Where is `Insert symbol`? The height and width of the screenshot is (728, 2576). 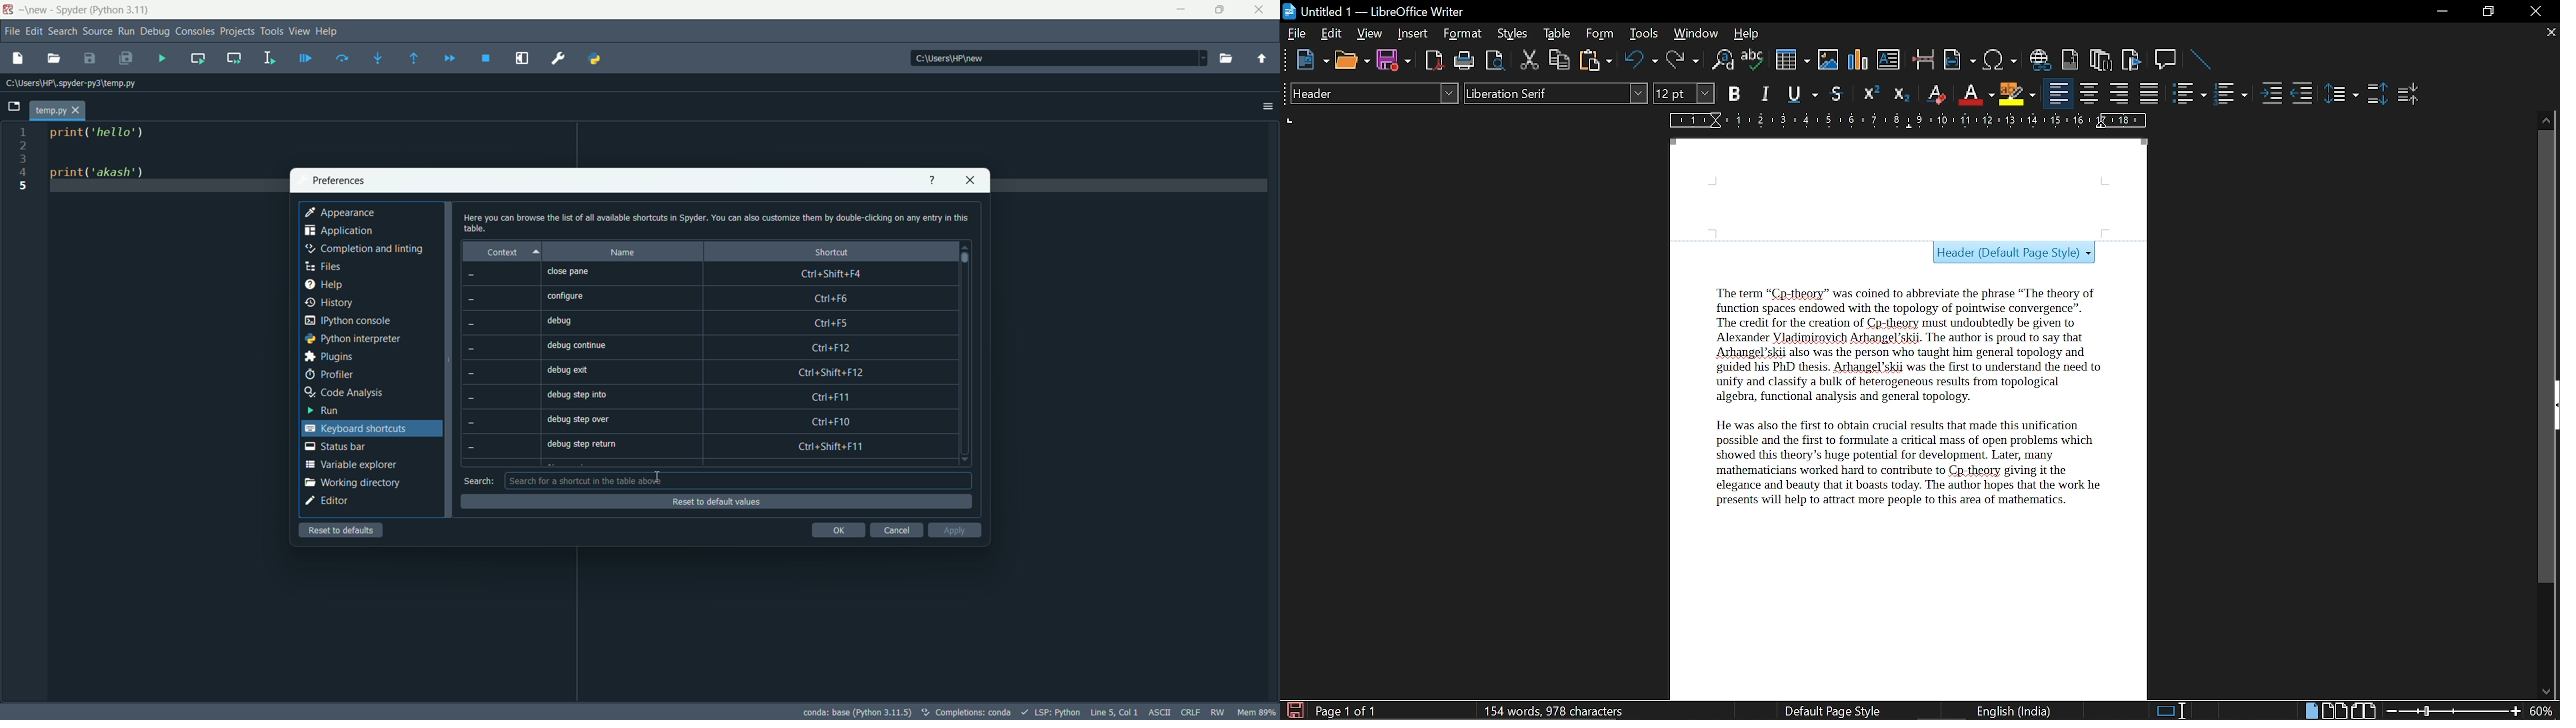 Insert symbol is located at coordinates (2002, 60).